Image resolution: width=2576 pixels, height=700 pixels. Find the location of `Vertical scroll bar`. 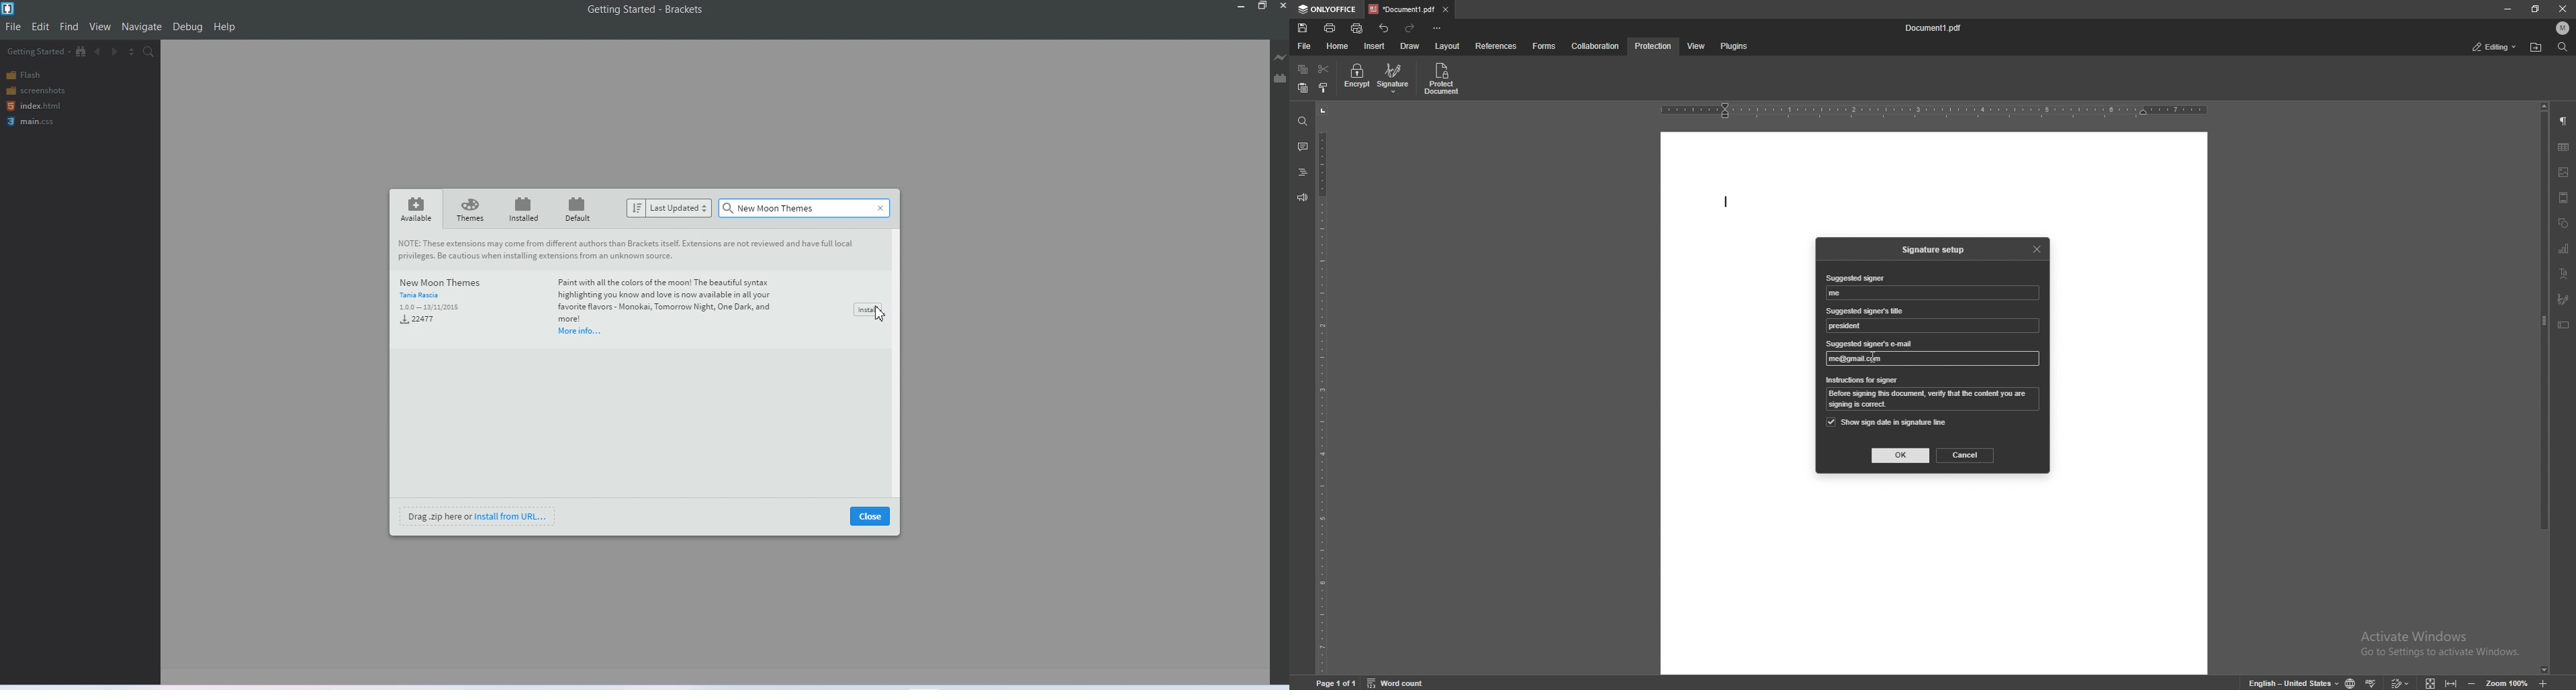

Vertical scroll bar is located at coordinates (898, 360).